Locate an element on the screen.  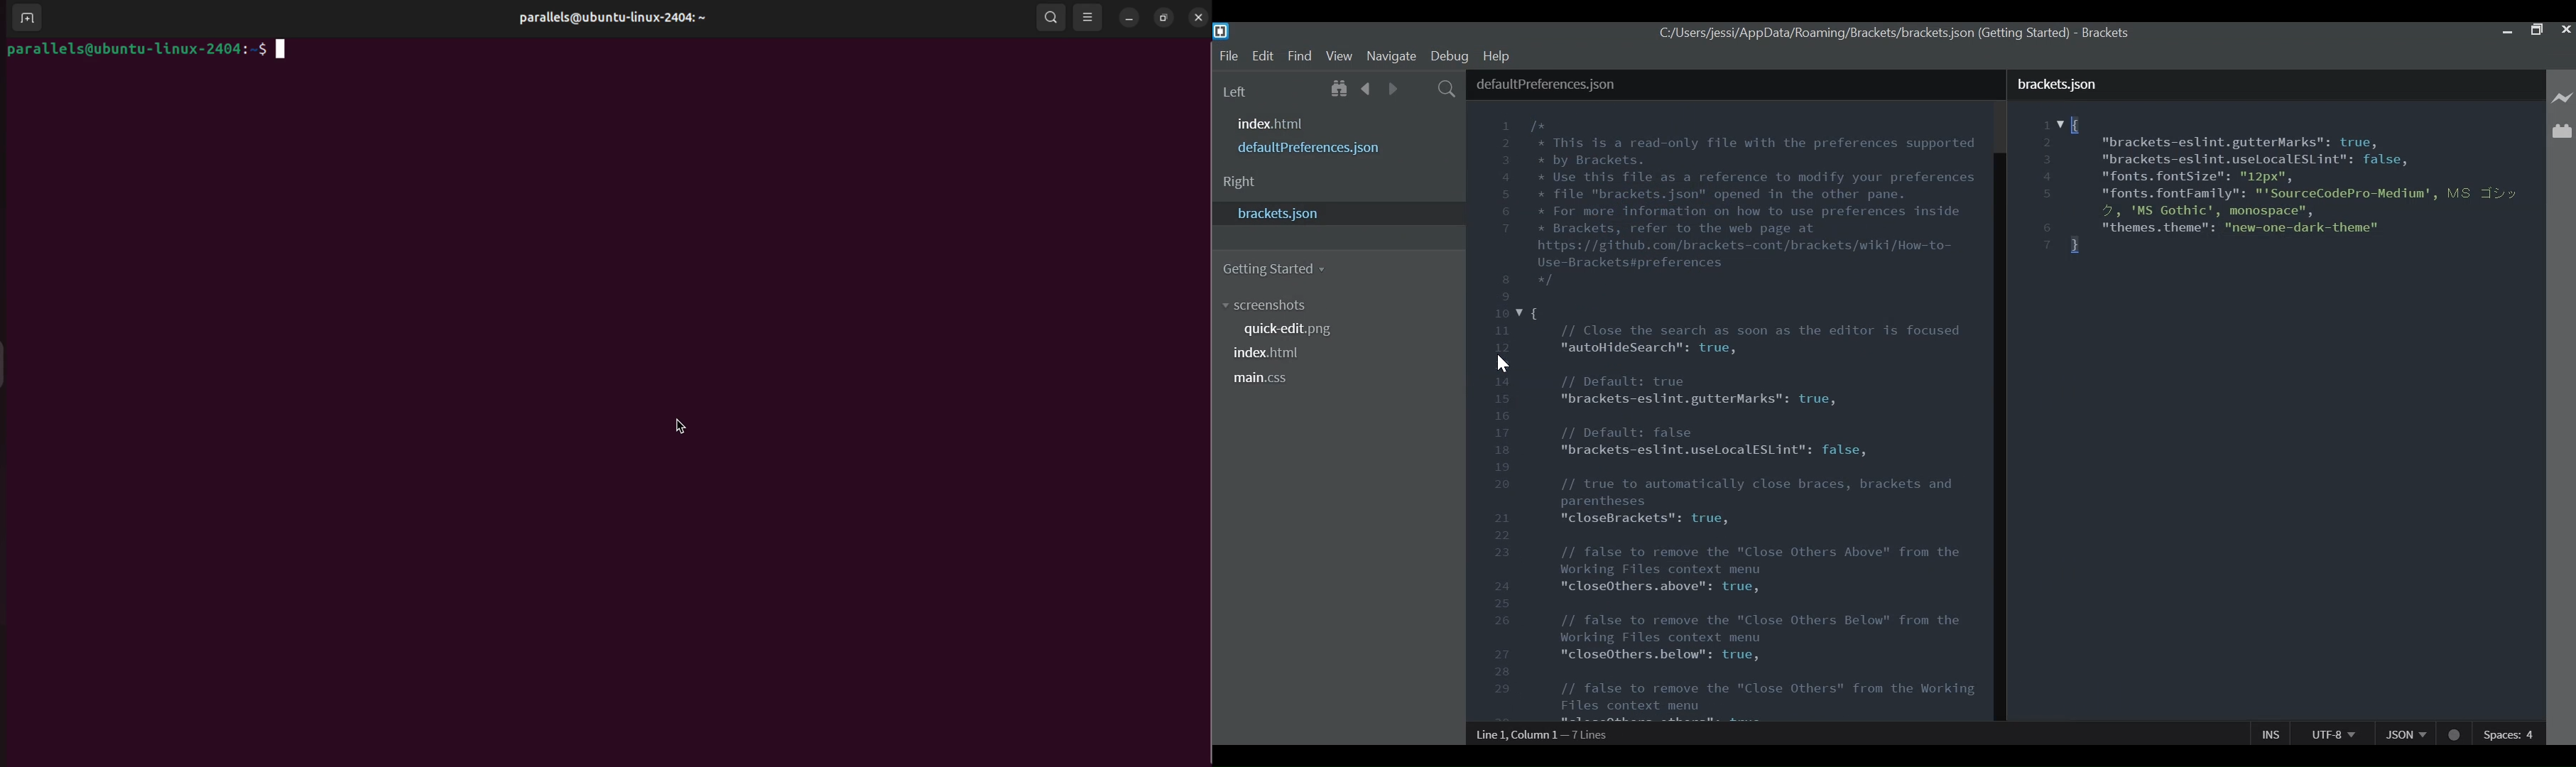
Manage Extensions is located at coordinates (2562, 130).